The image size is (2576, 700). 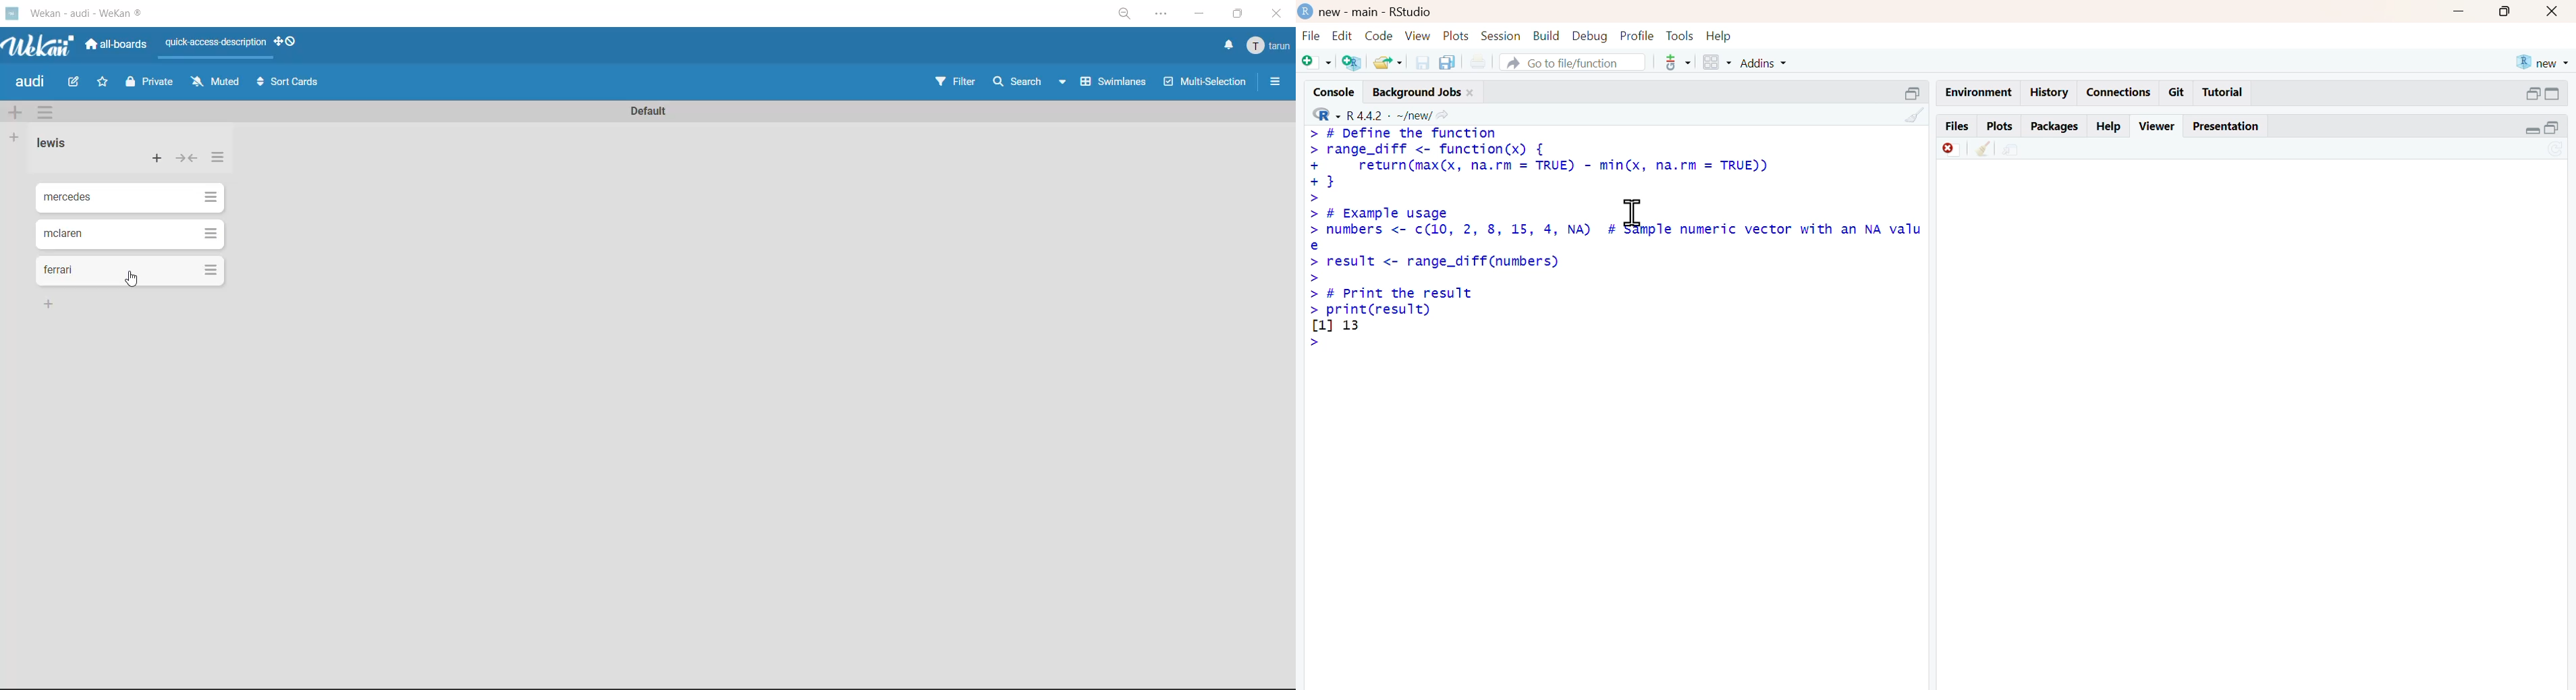 What do you see at coordinates (1229, 45) in the screenshot?
I see `notifications` at bounding box center [1229, 45].